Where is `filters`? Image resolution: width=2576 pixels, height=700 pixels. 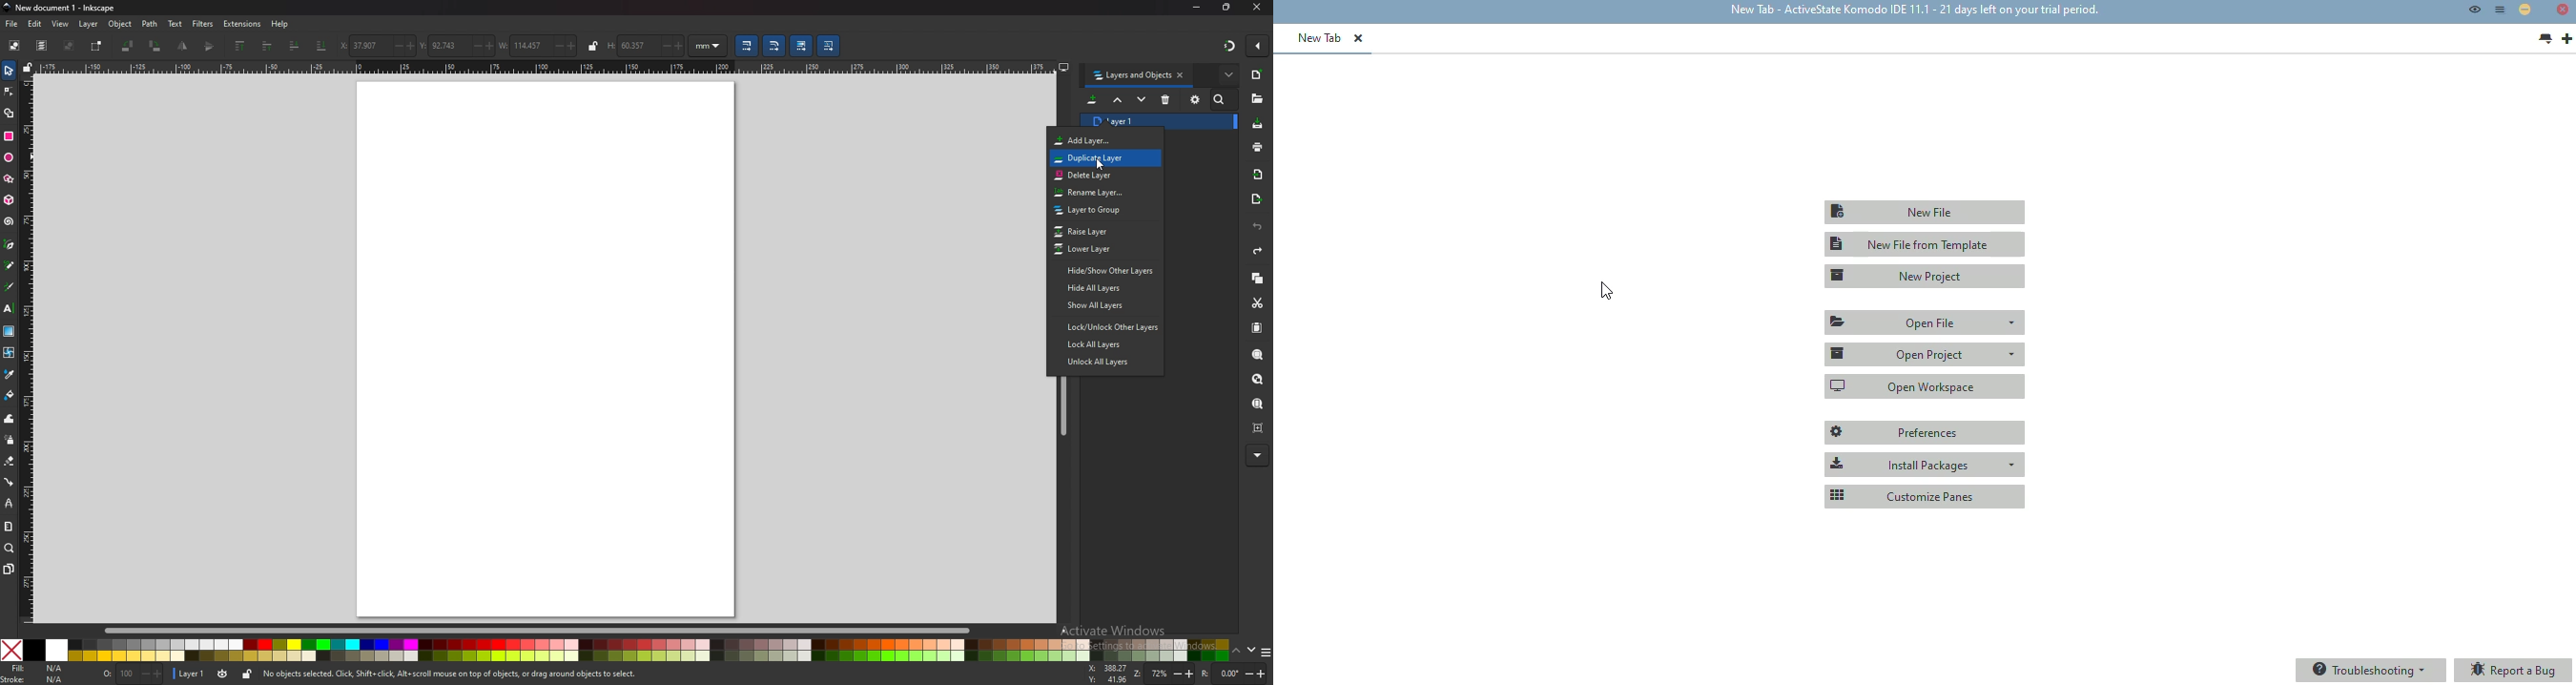 filters is located at coordinates (204, 24).